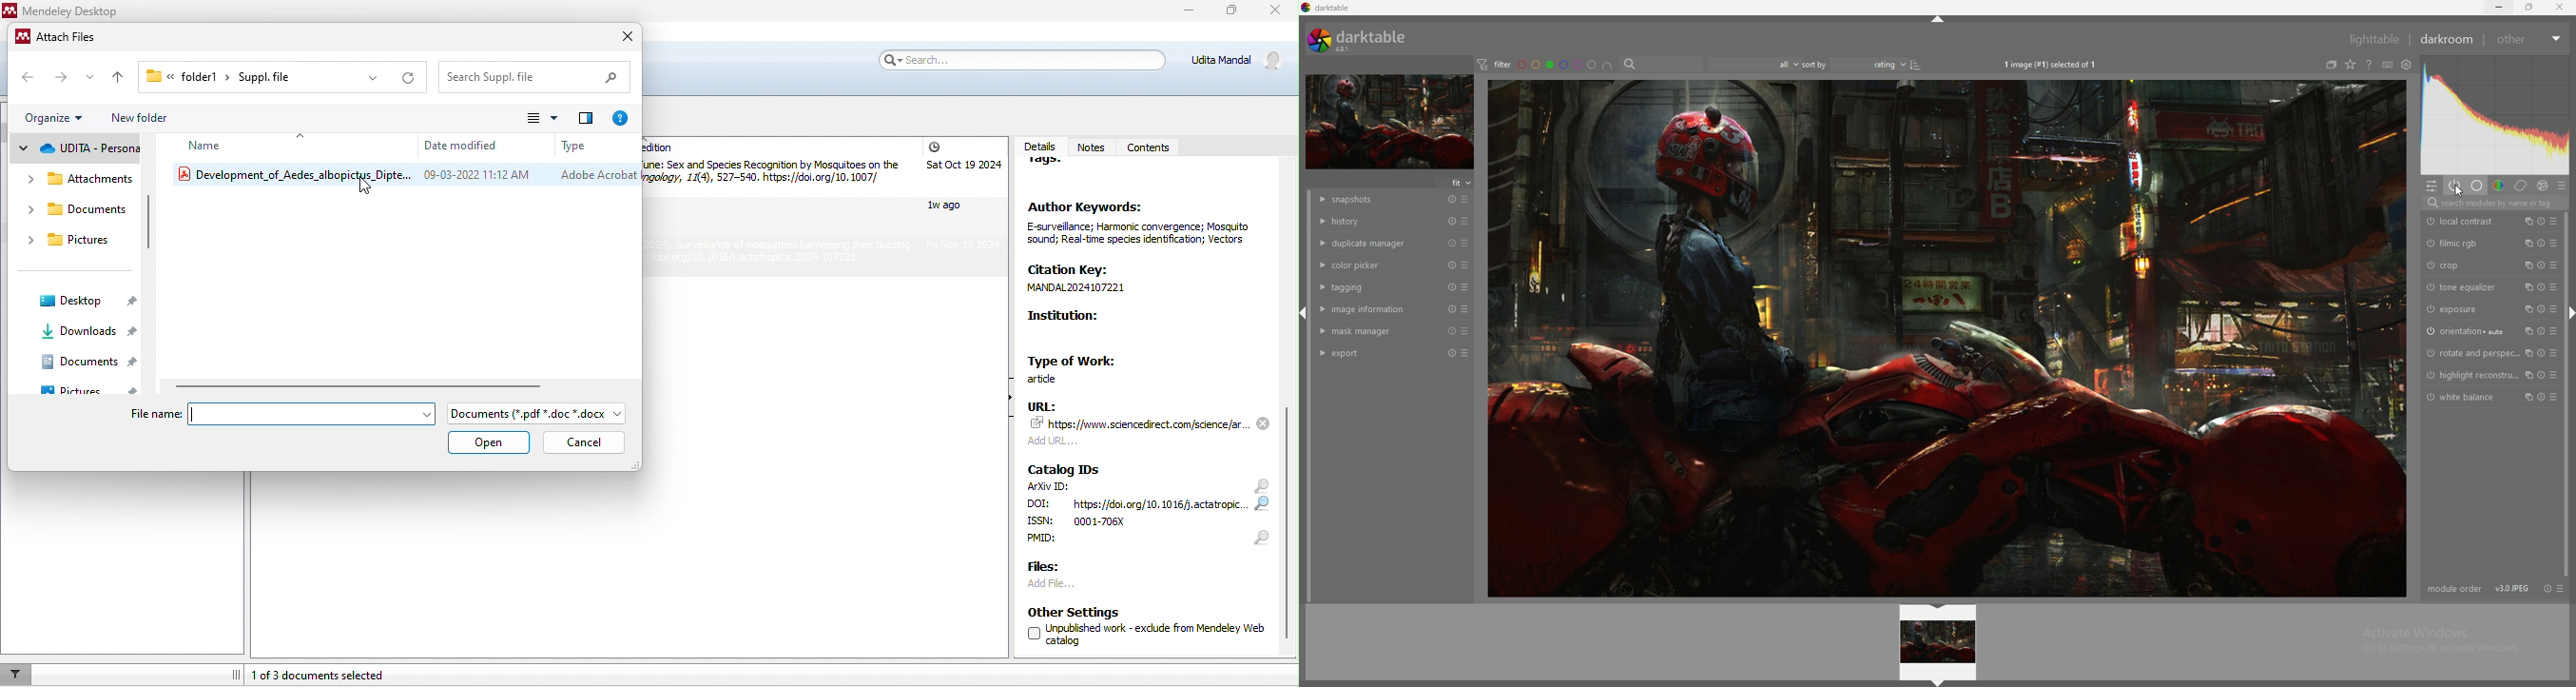 Image resolution: width=2576 pixels, height=700 pixels. Describe the element at coordinates (2555, 397) in the screenshot. I see `preset` at that location.